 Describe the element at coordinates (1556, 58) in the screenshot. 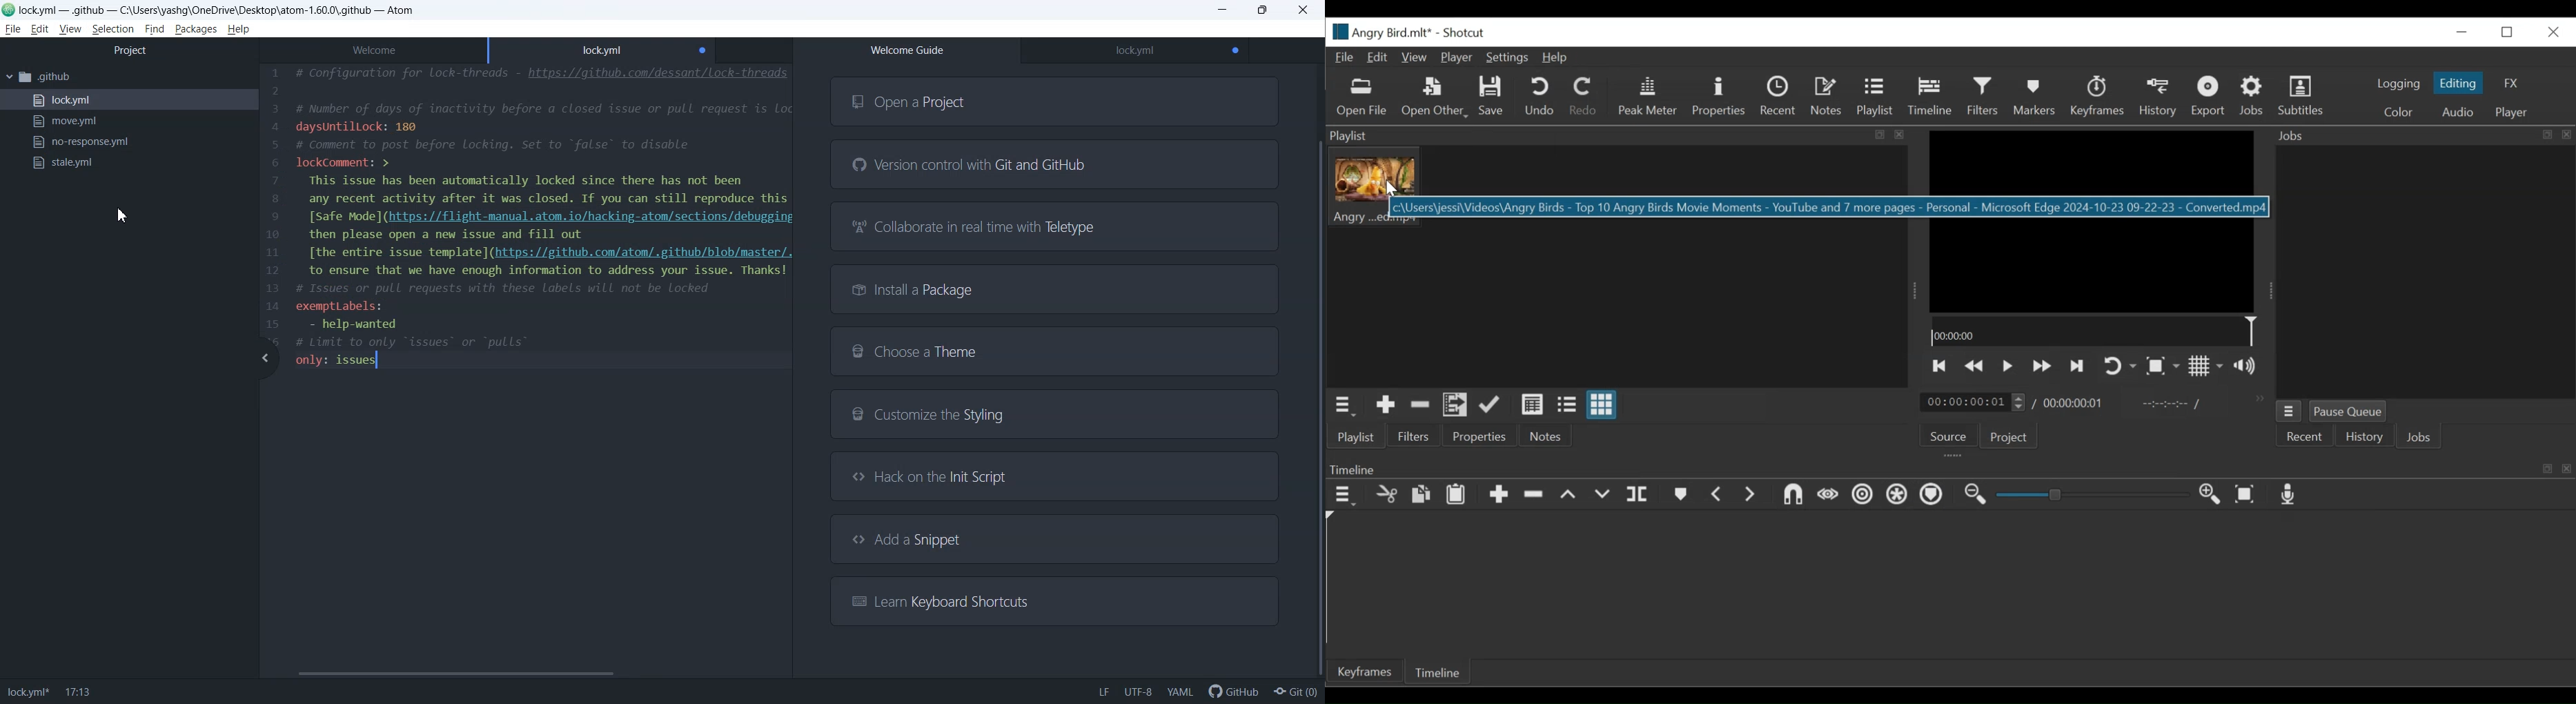

I see `Help` at that location.